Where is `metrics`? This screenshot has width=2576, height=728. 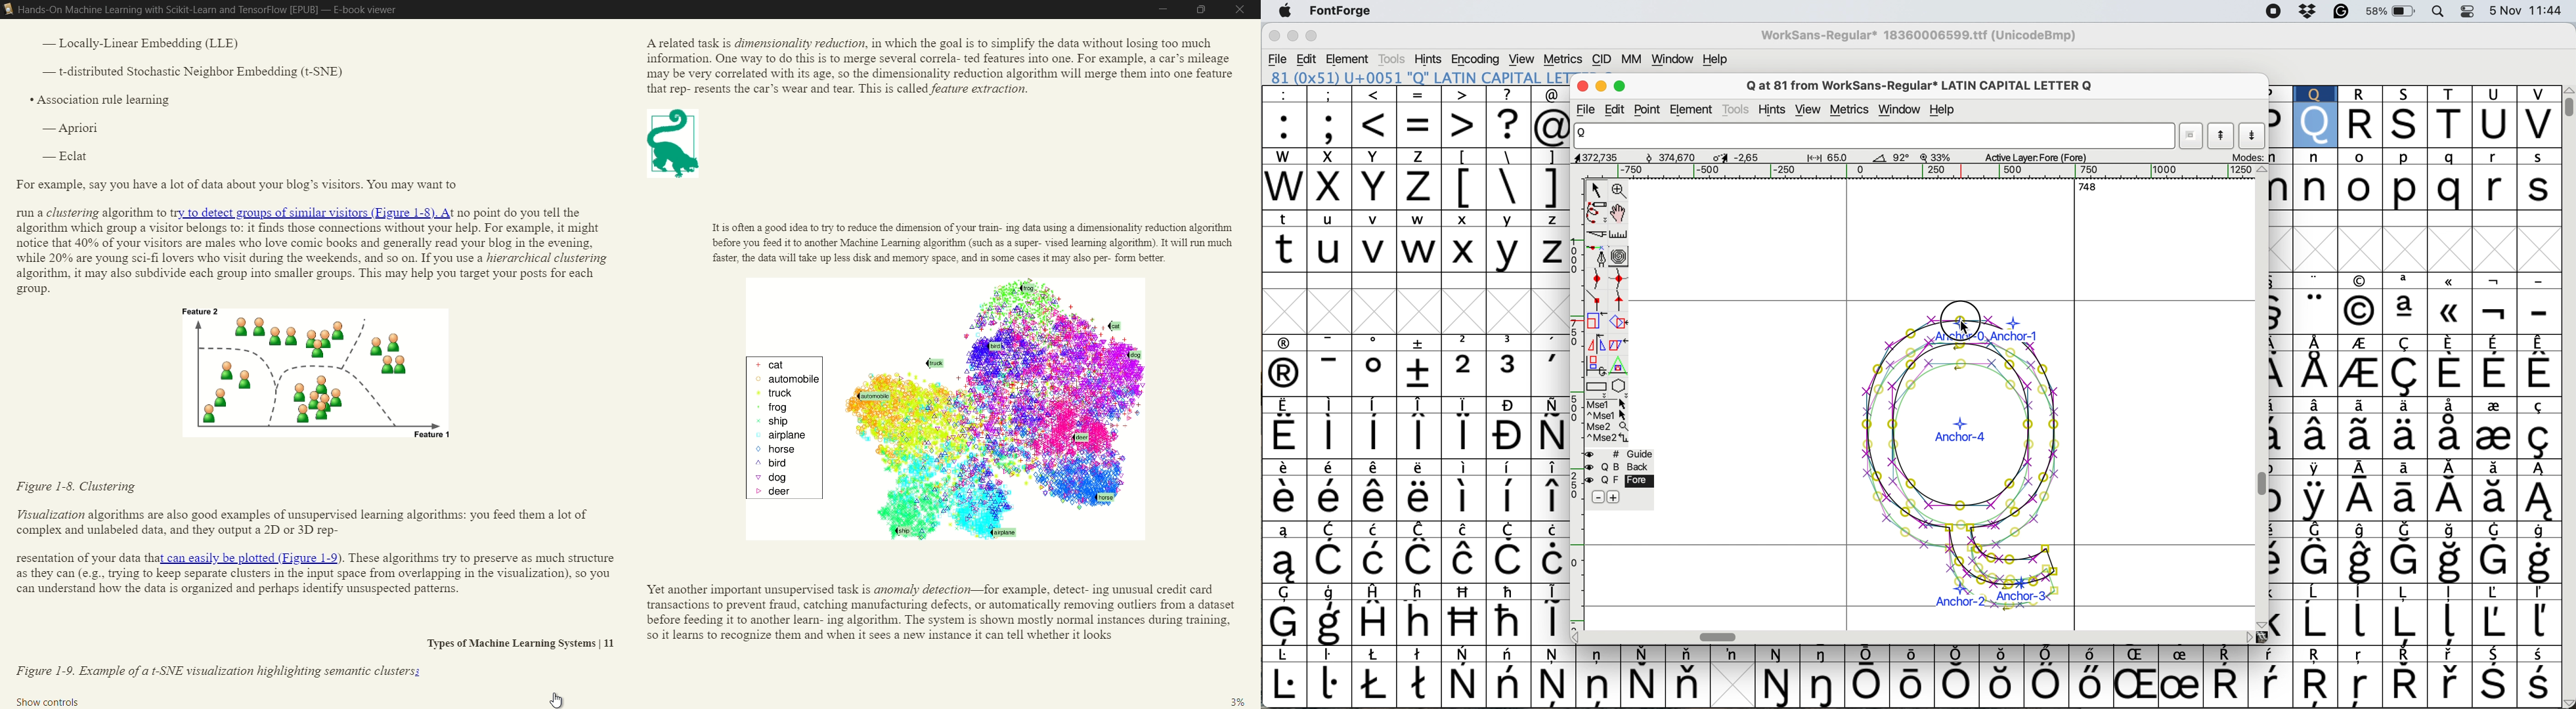 metrics is located at coordinates (1564, 59).